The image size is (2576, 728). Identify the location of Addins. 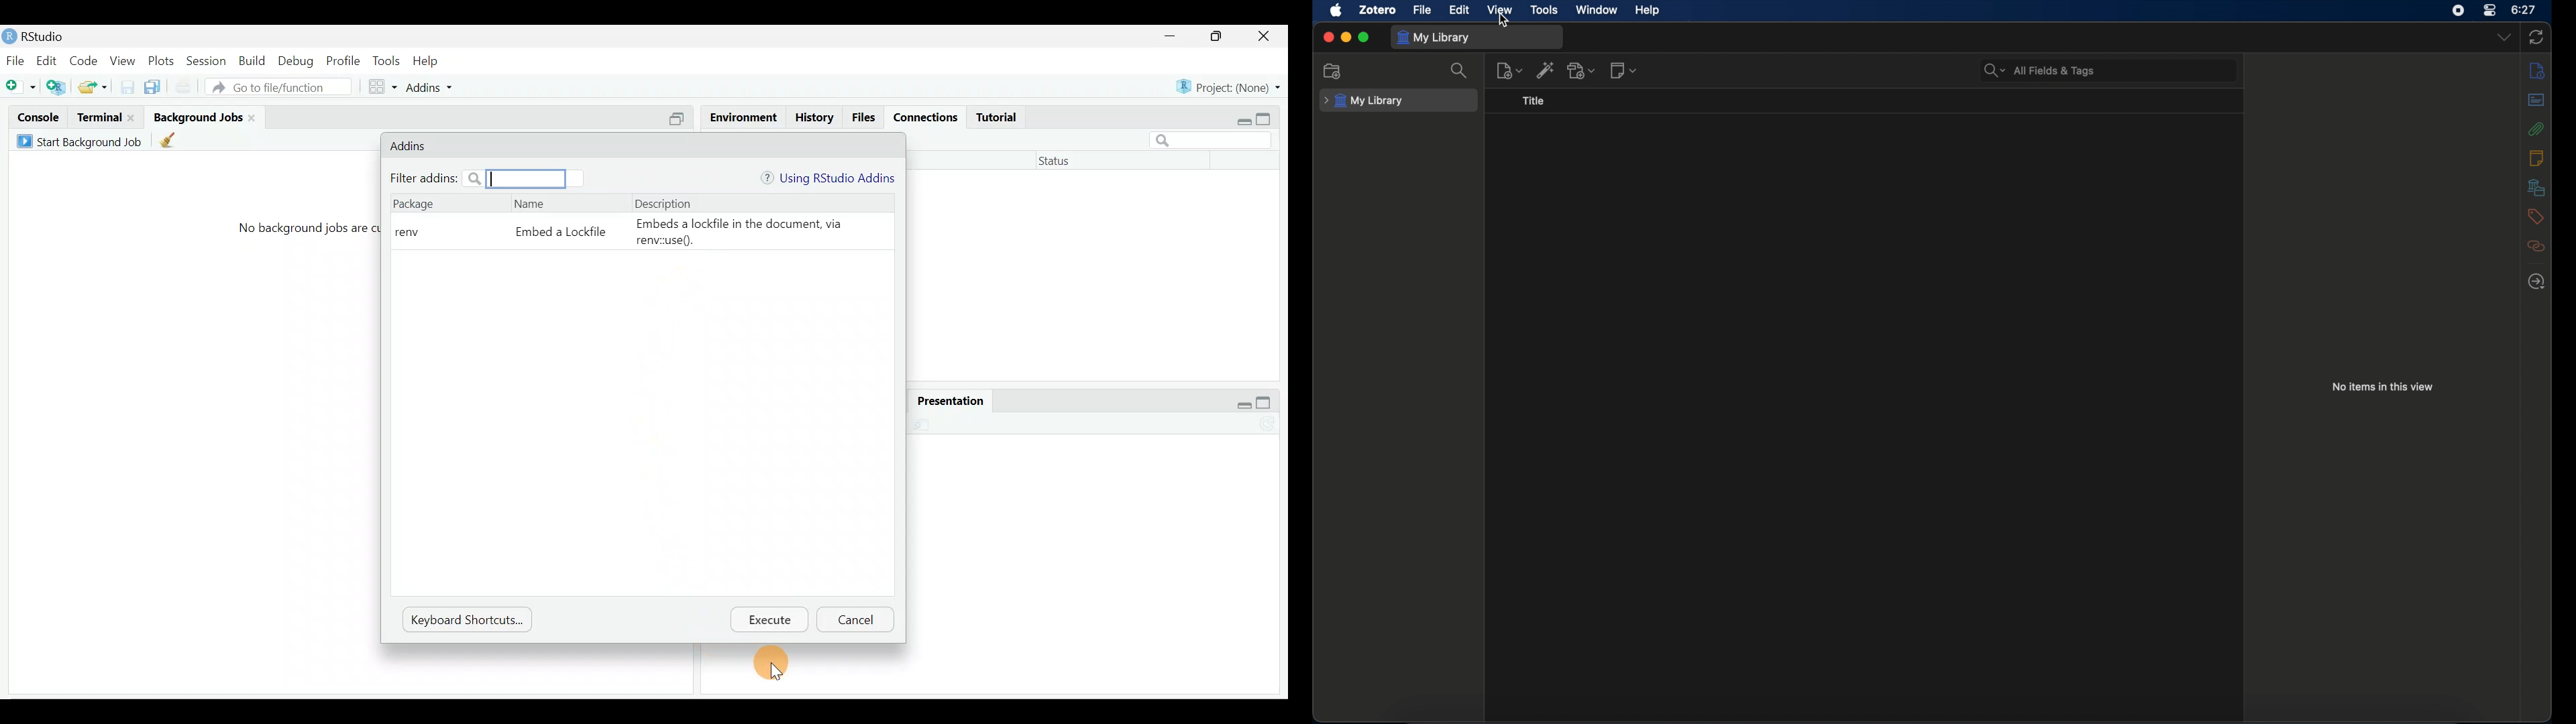
(433, 89).